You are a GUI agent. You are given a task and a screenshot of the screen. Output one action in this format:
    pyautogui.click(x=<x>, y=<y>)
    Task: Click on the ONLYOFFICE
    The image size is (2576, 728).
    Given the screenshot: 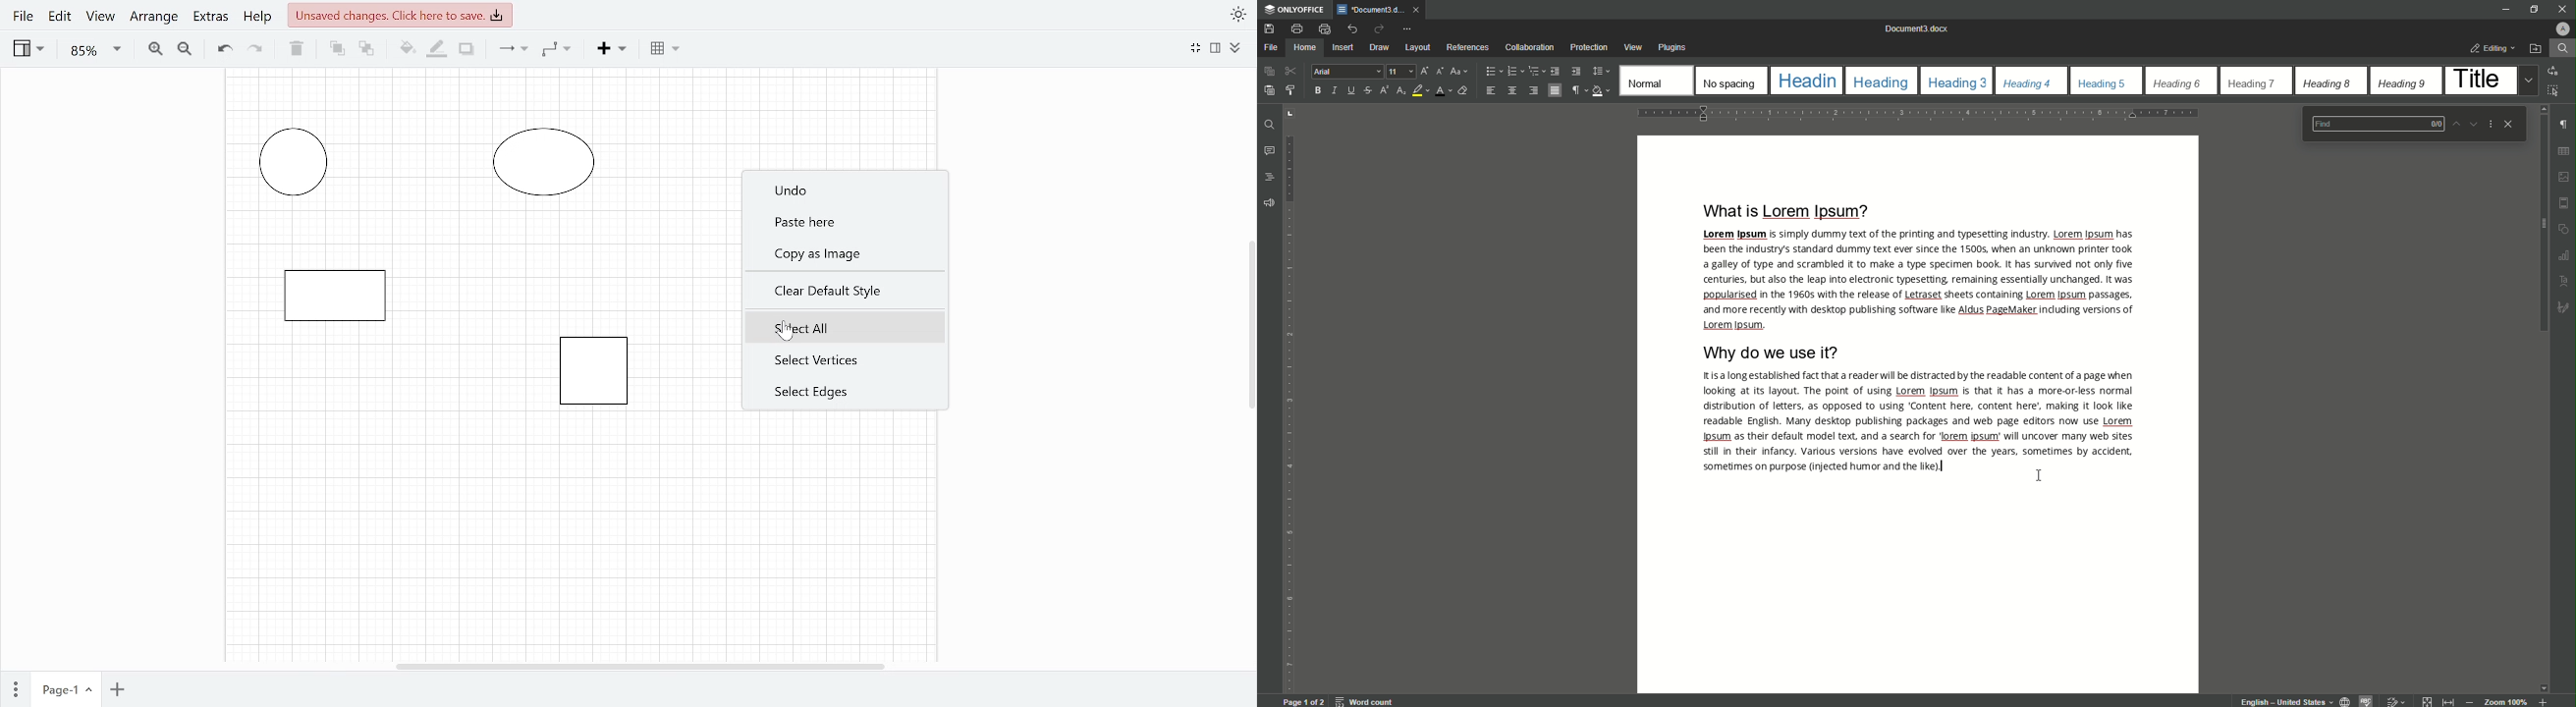 What is the action you would take?
    pyautogui.click(x=1292, y=9)
    